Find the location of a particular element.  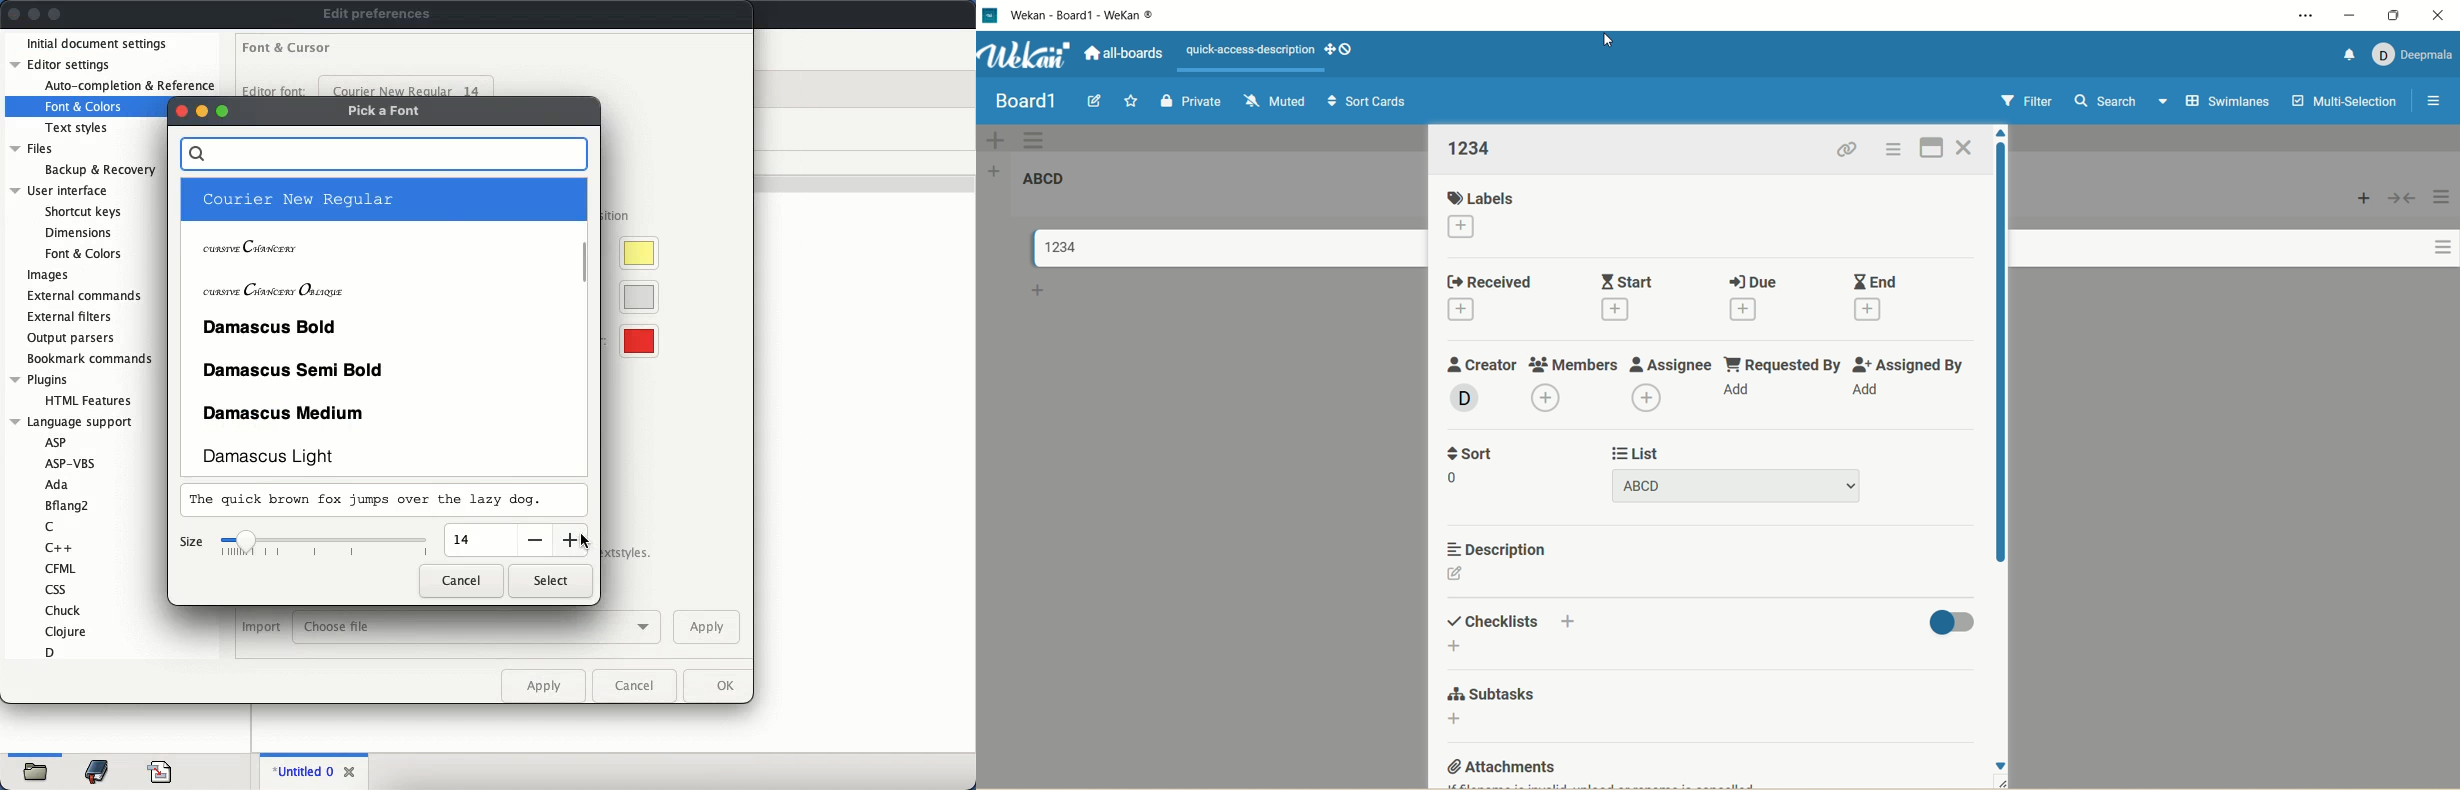

due is located at coordinates (1751, 281).